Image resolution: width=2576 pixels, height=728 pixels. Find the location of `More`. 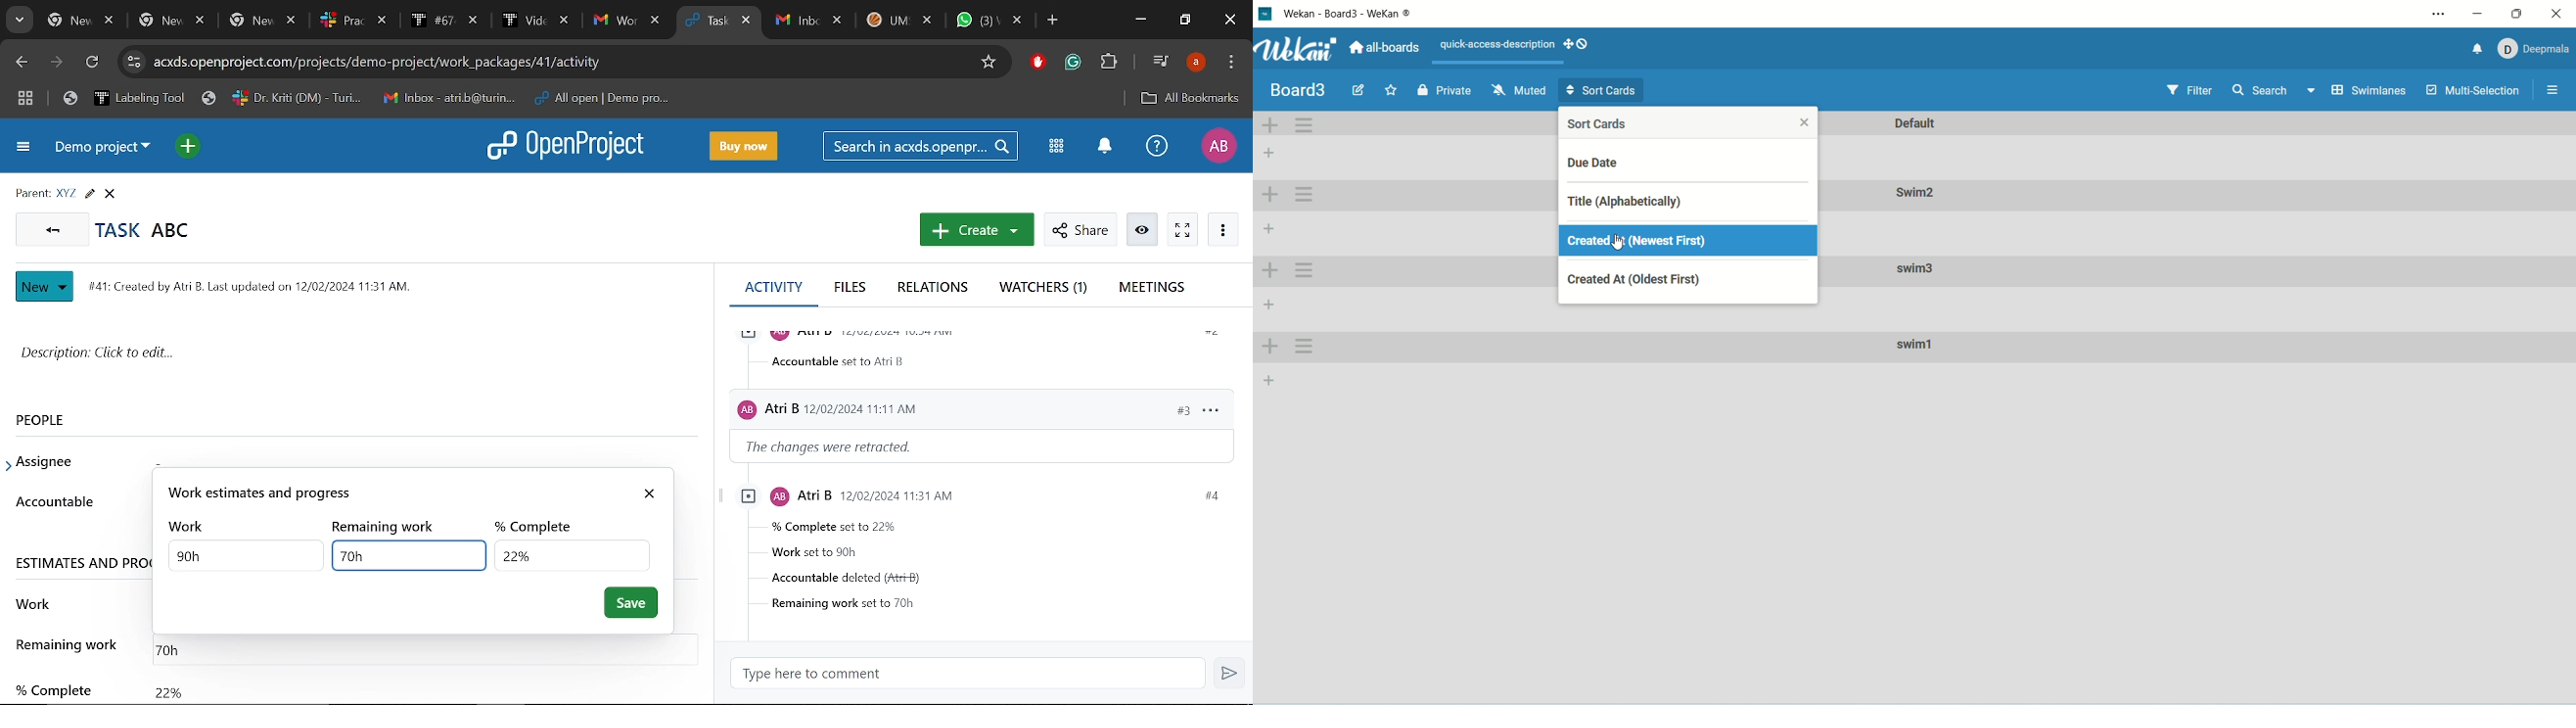

More is located at coordinates (1223, 230).